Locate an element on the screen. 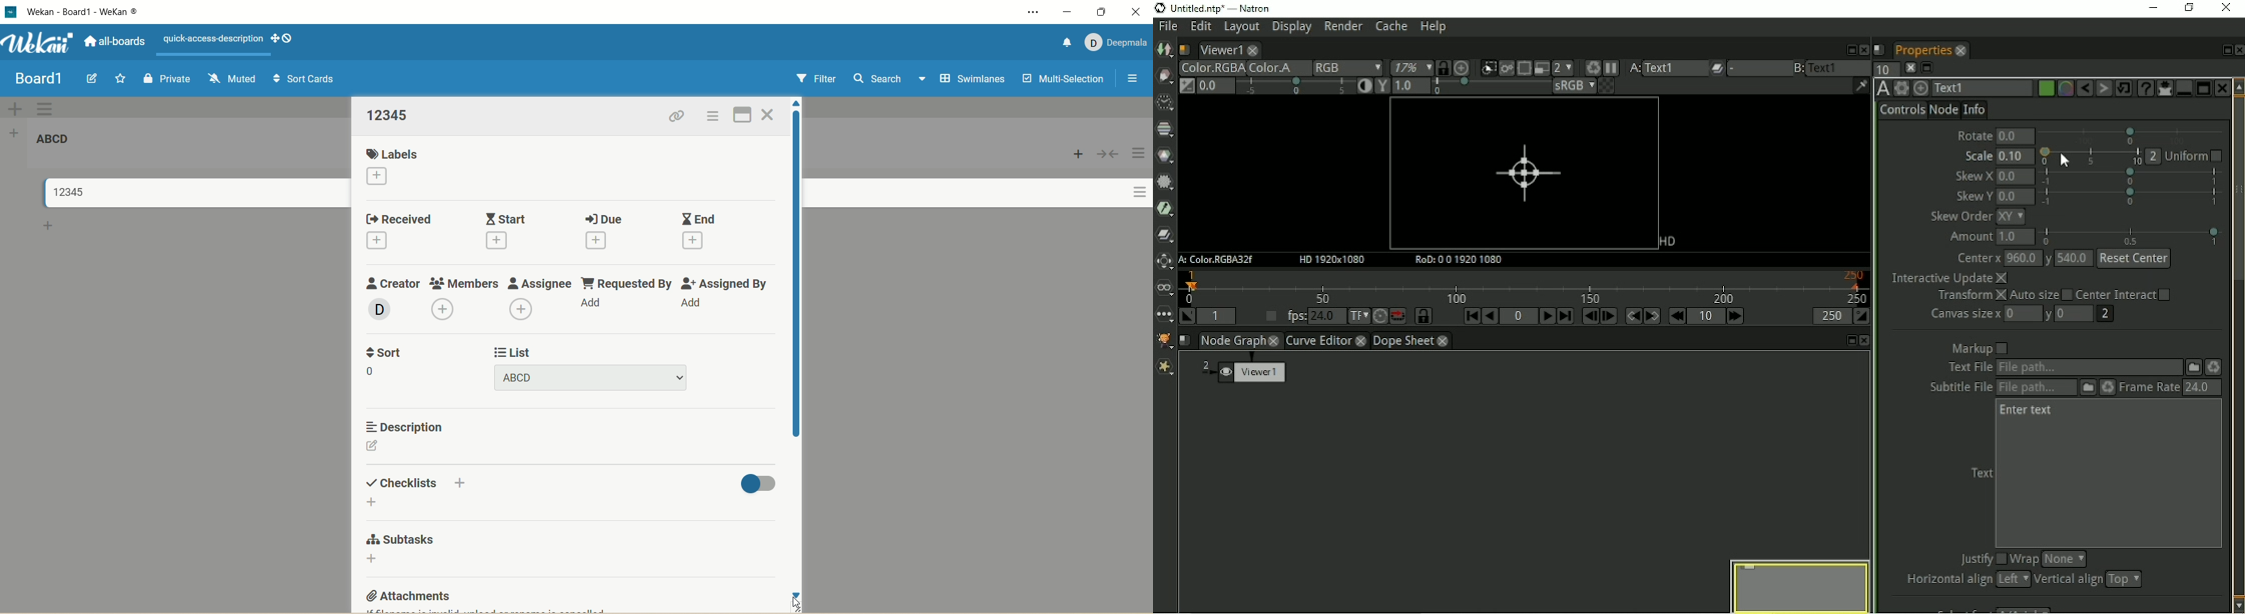 The width and height of the screenshot is (2268, 616). number is located at coordinates (372, 370).